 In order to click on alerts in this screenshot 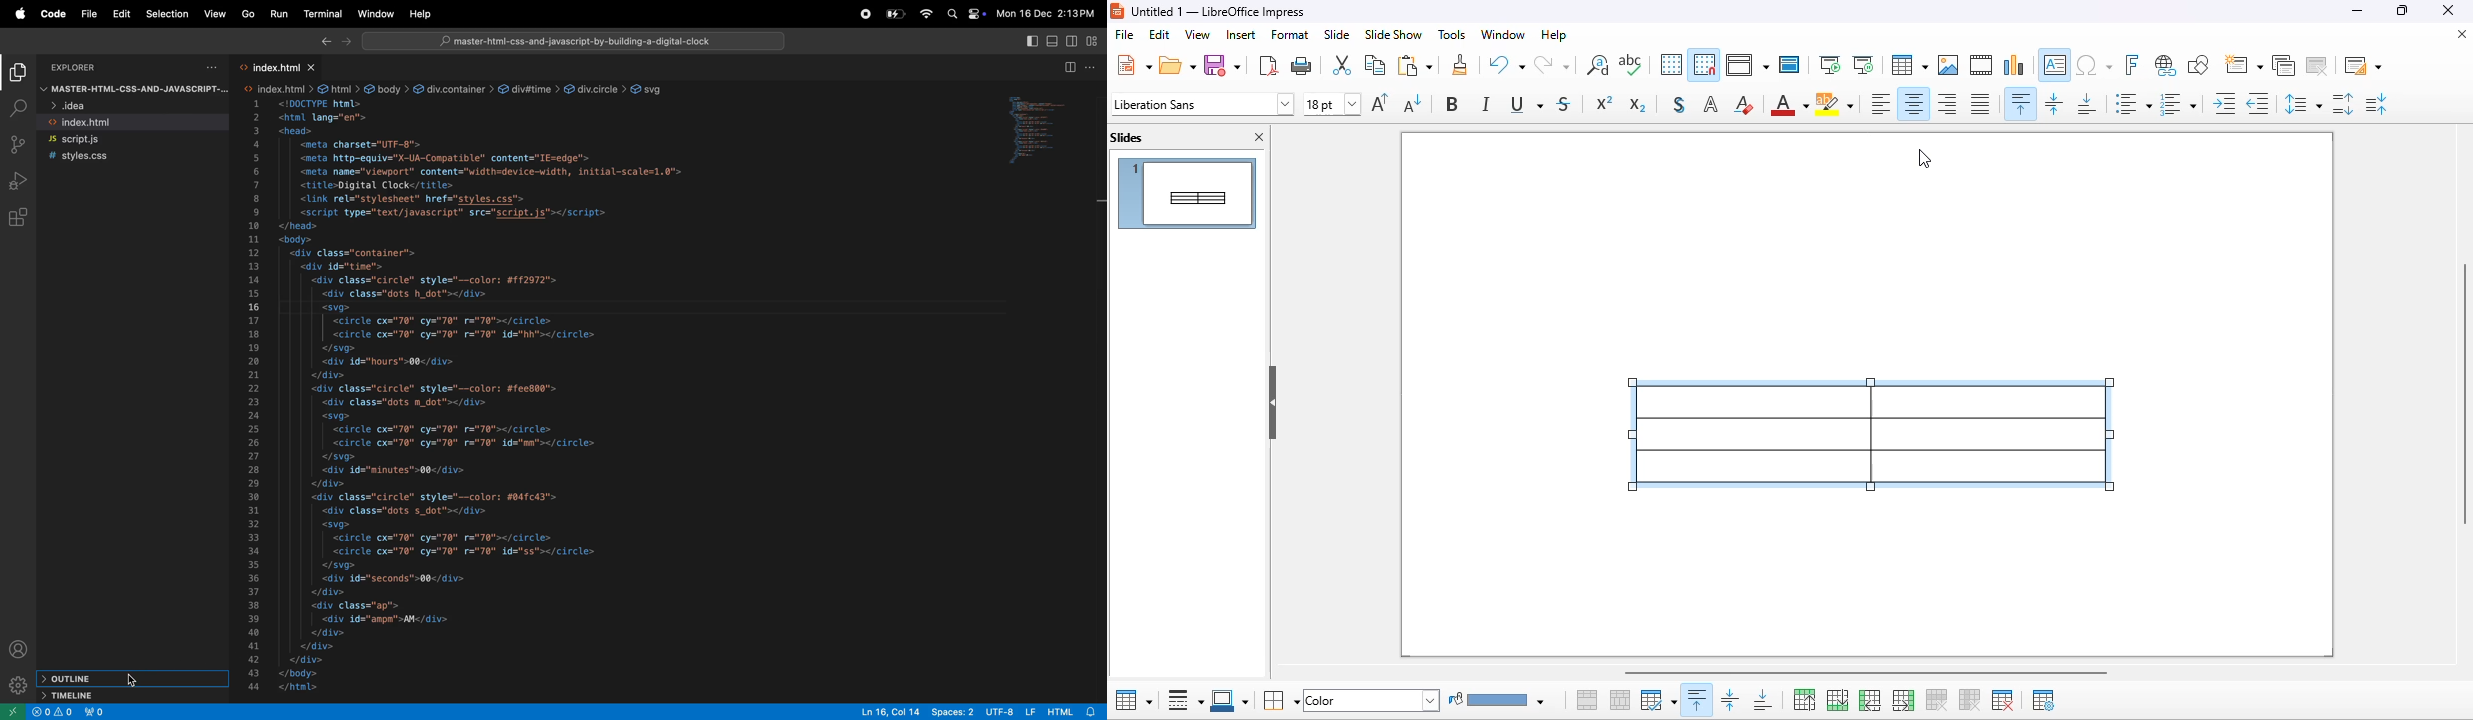, I will do `click(64, 713)`.